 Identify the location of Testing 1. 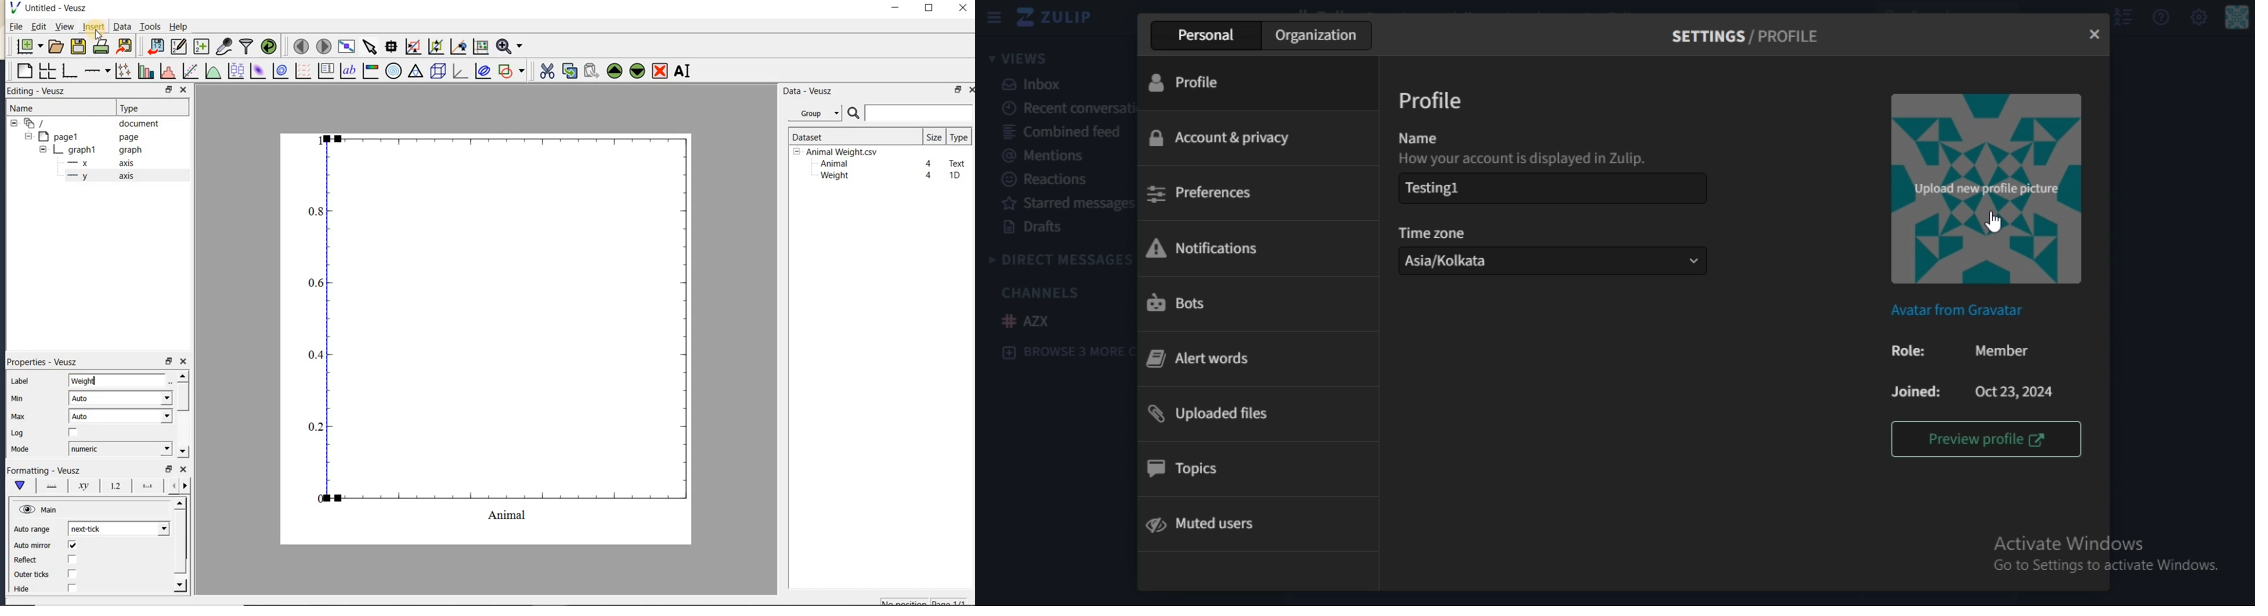
(1569, 190).